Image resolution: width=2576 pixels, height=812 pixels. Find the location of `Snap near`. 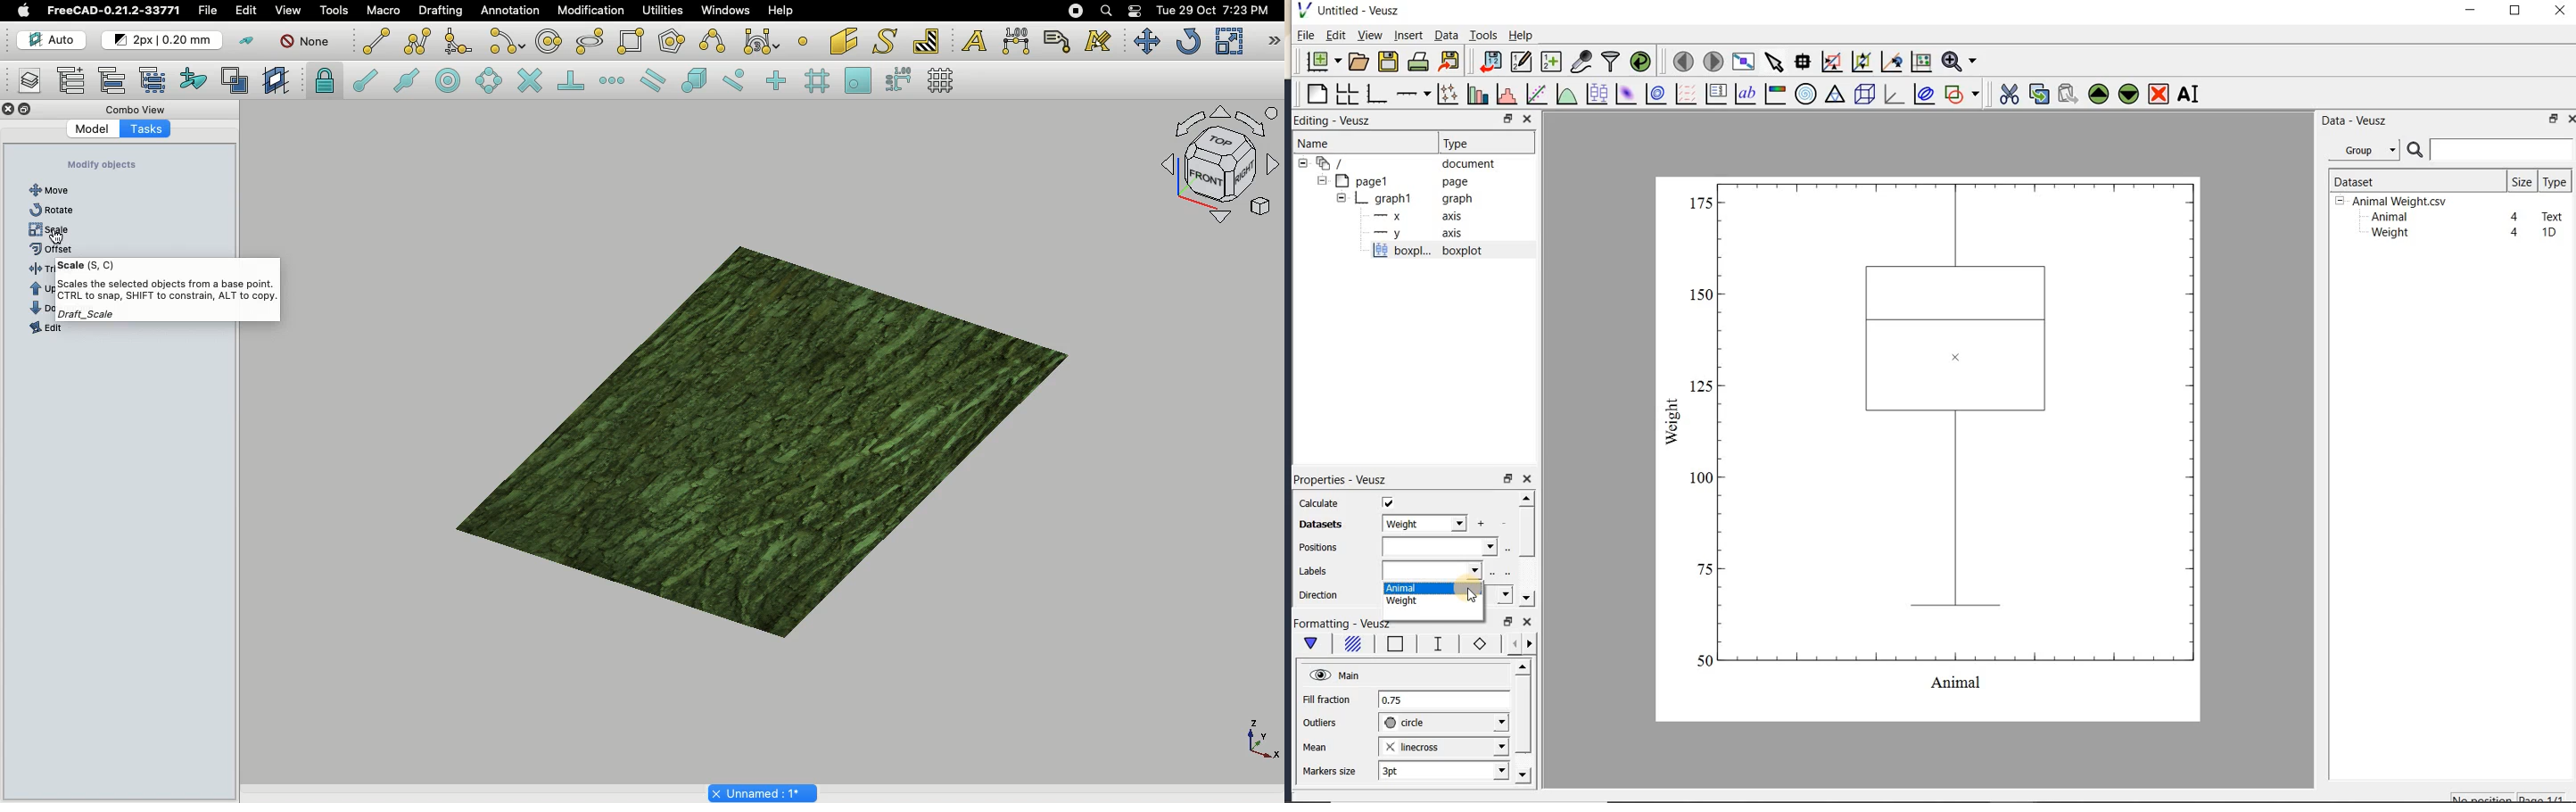

Snap near is located at coordinates (733, 81).